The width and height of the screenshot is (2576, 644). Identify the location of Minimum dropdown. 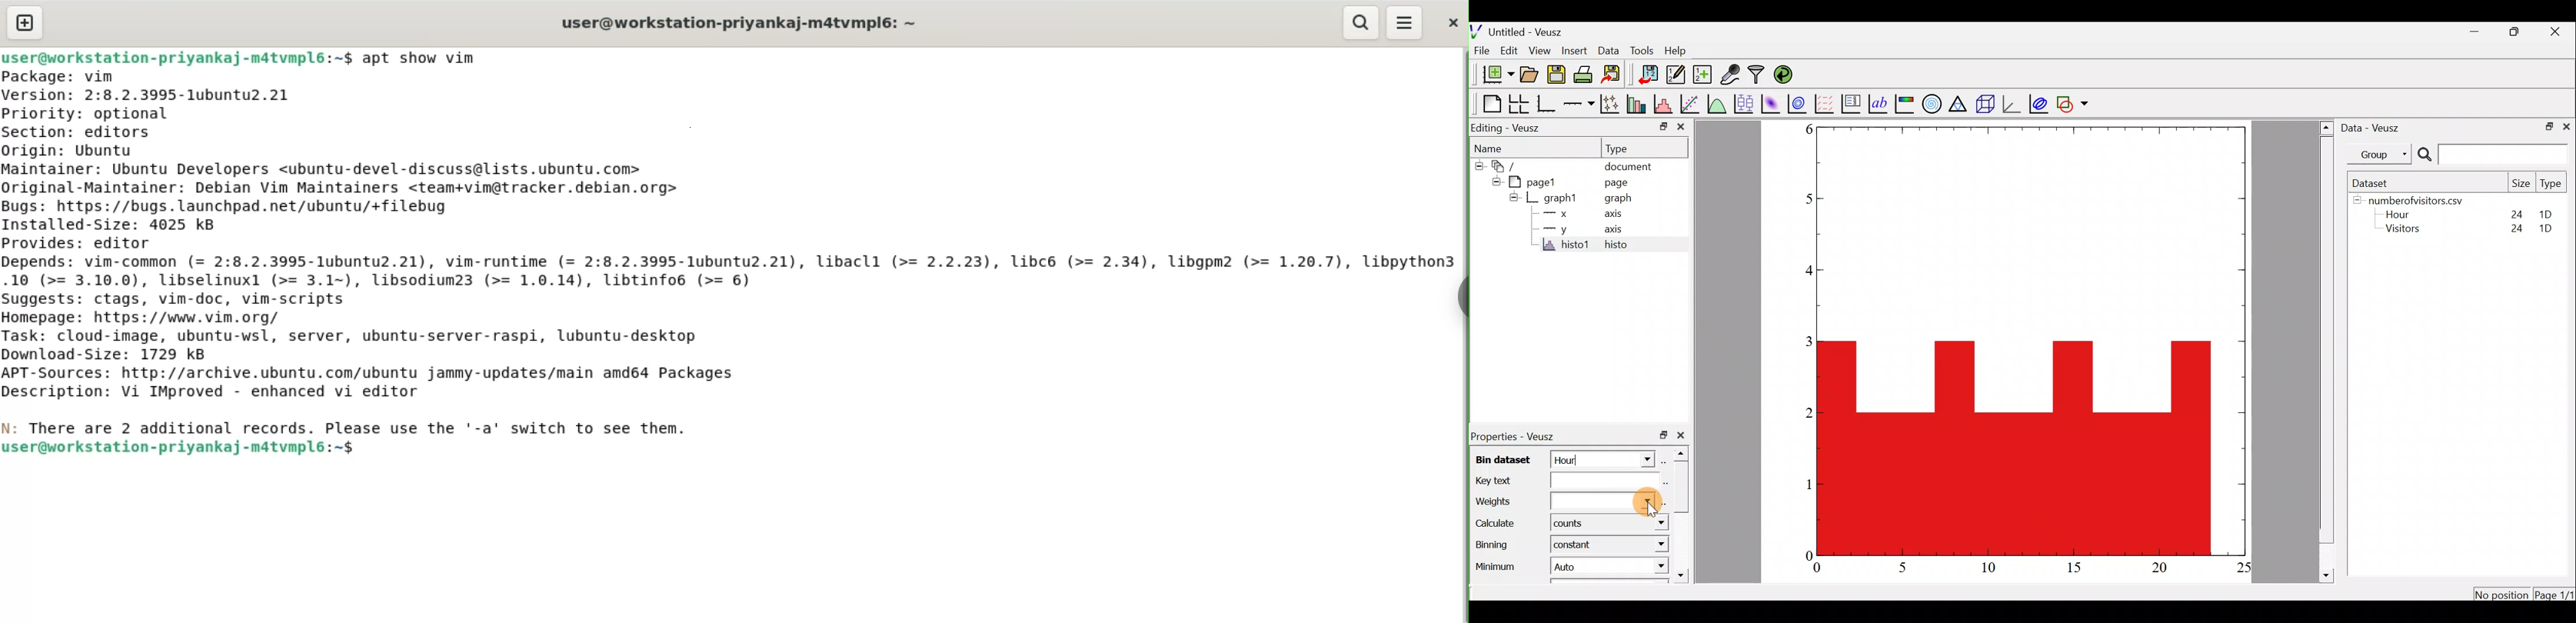
(1644, 567).